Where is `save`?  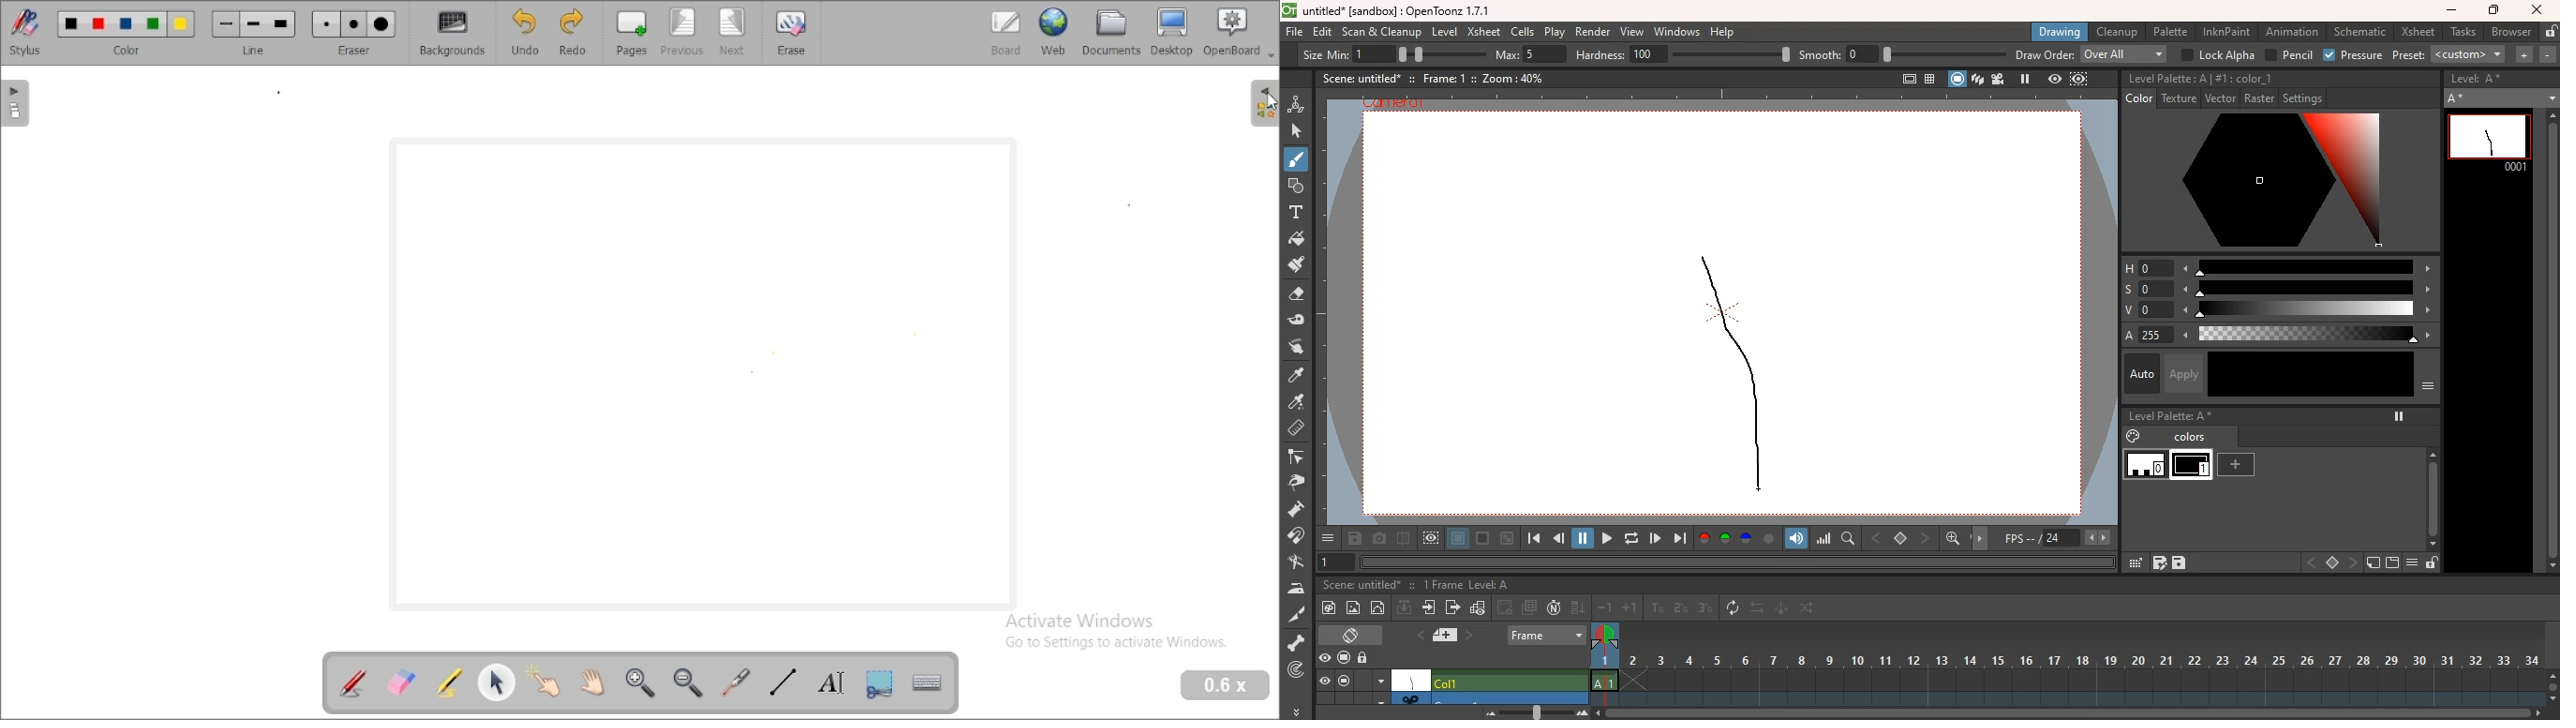
save is located at coordinates (1354, 540).